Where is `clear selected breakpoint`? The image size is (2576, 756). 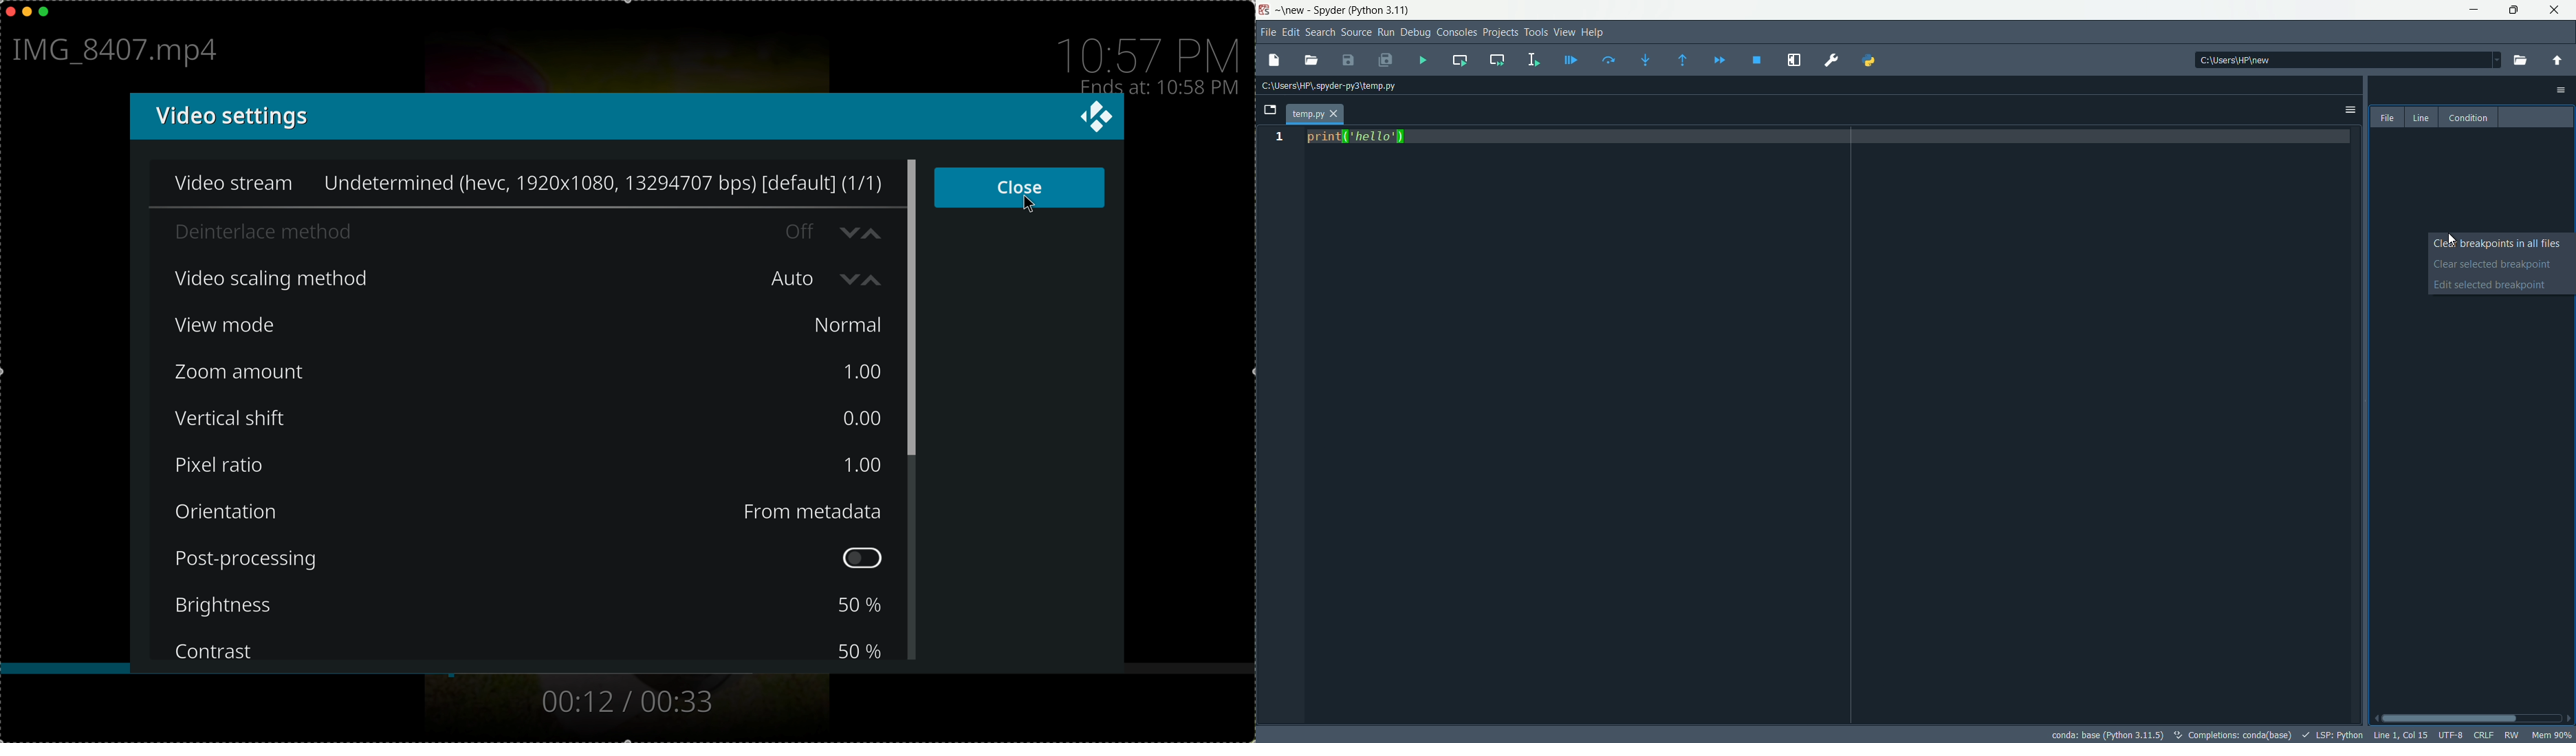 clear selected breakpoint is located at coordinates (2502, 264).